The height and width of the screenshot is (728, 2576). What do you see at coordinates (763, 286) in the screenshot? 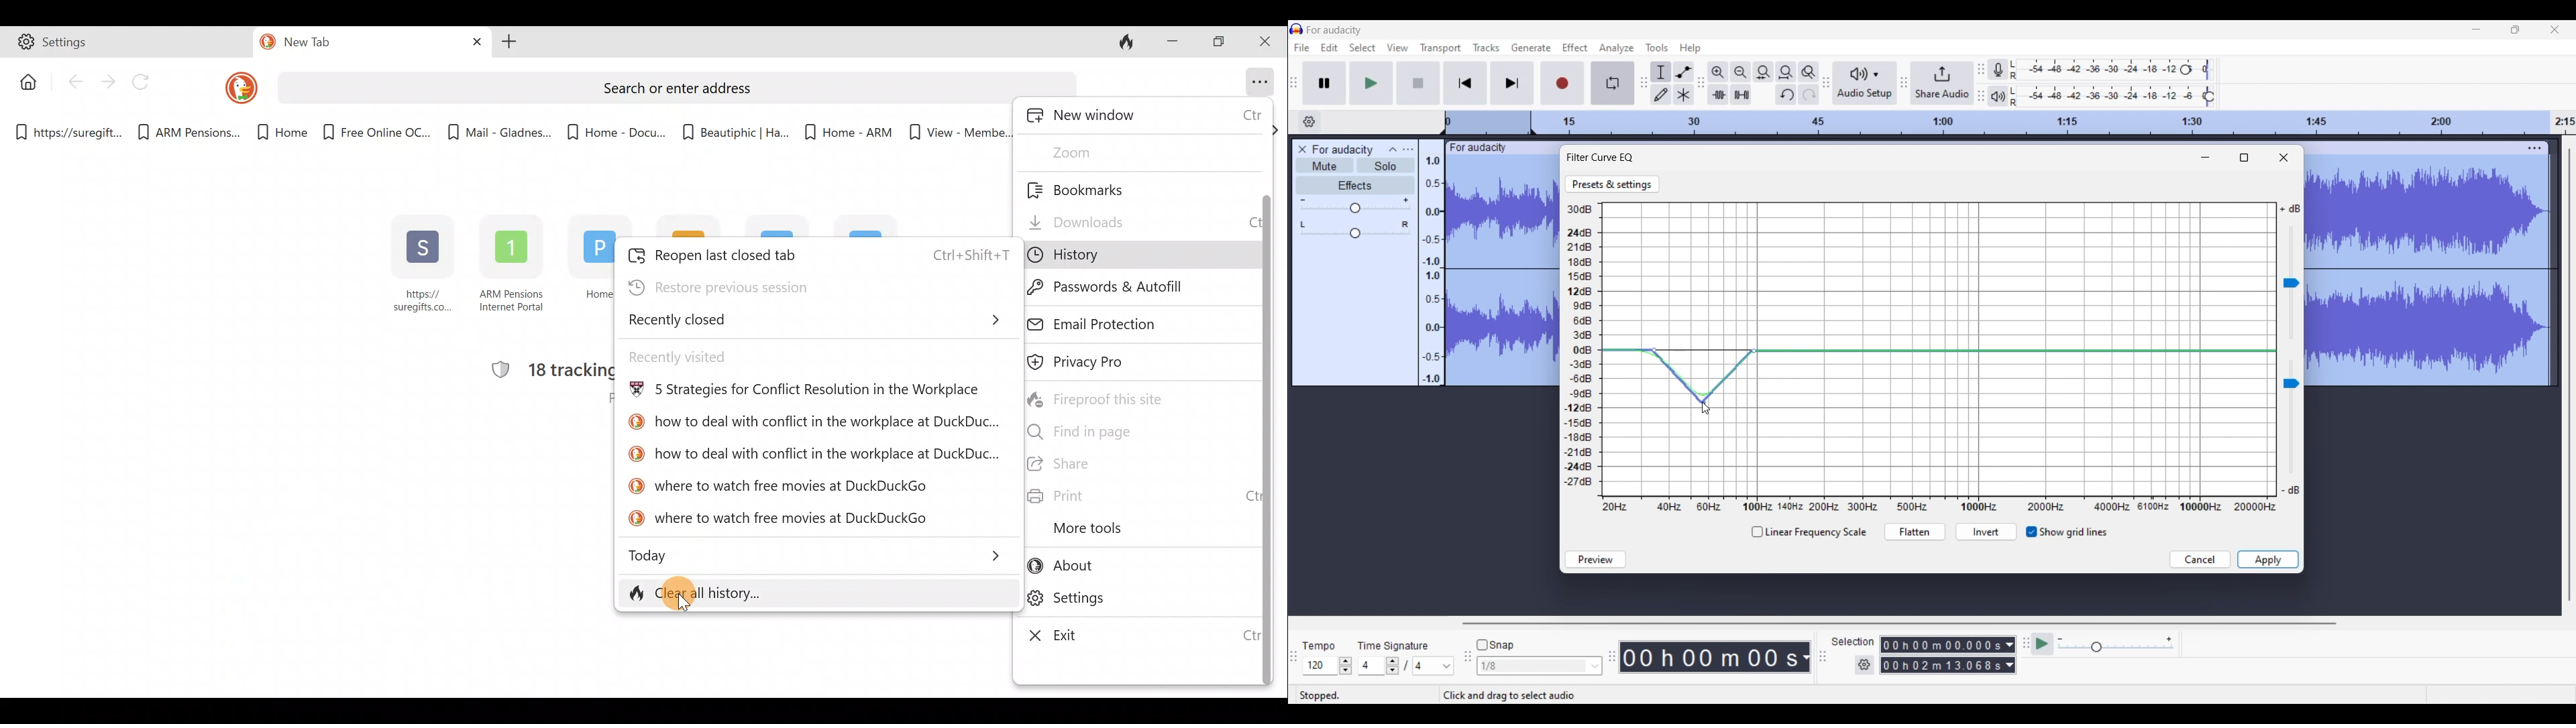
I see `Restore previous session` at bounding box center [763, 286].